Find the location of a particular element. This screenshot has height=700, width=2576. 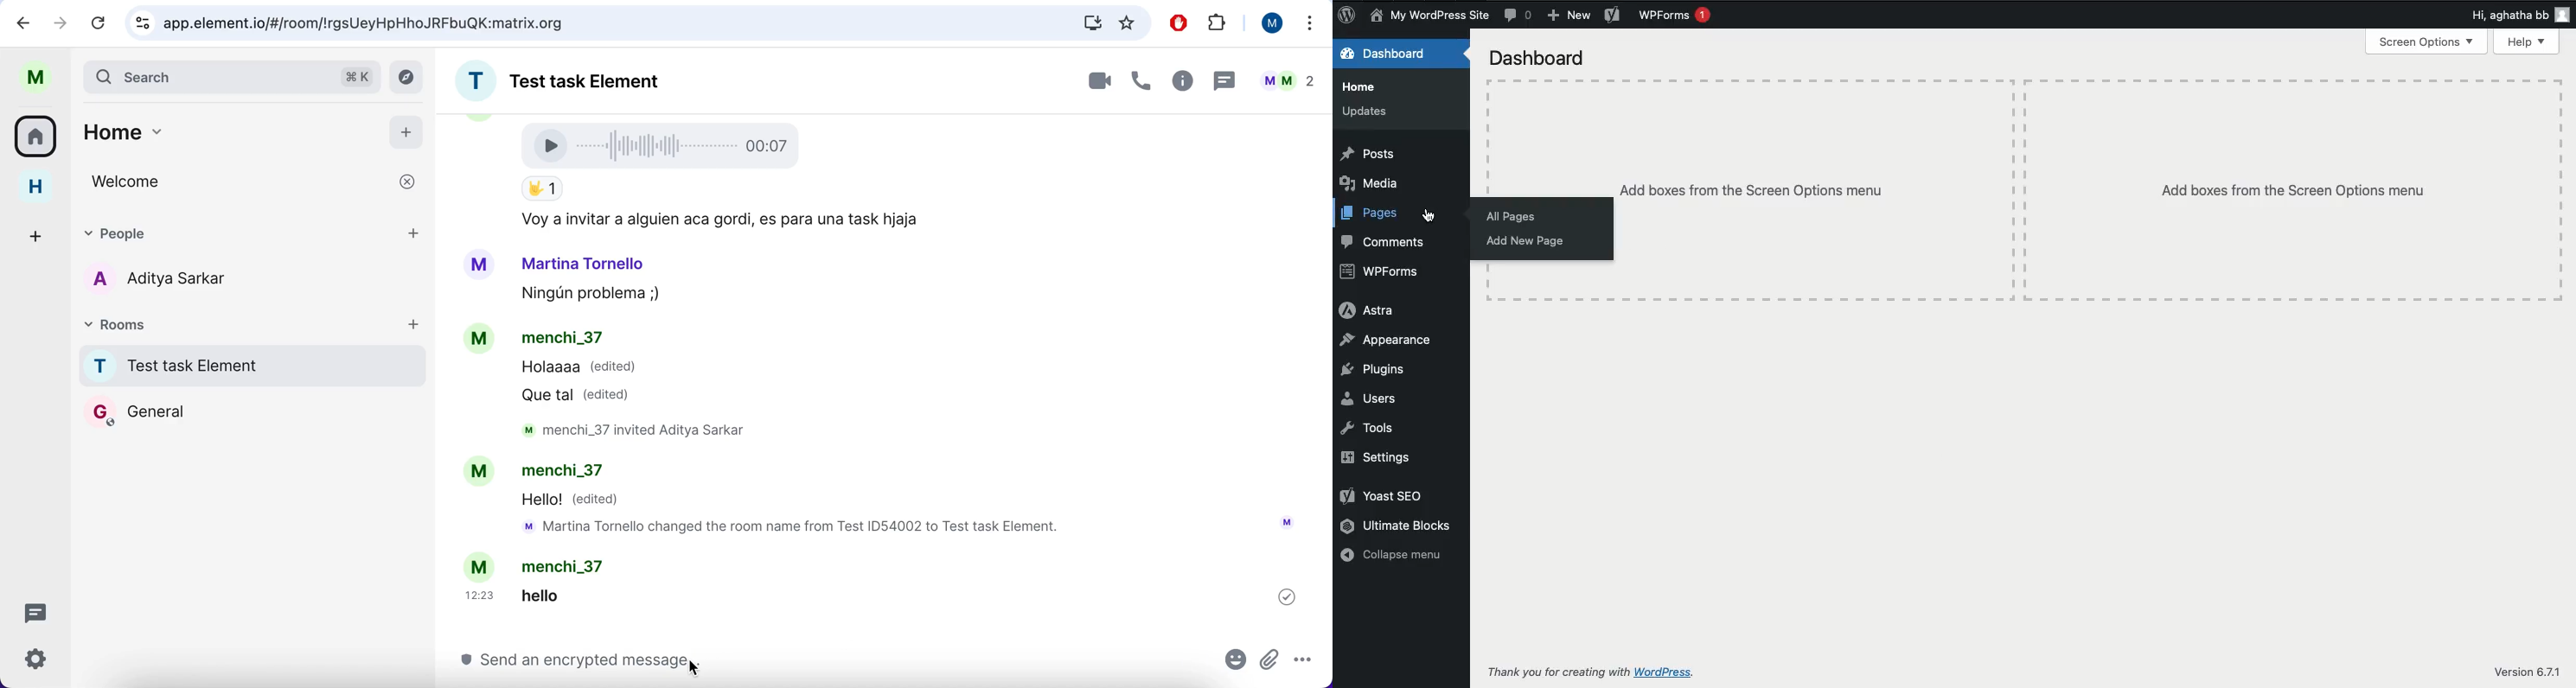

people is located at coordinates (1287, 81).